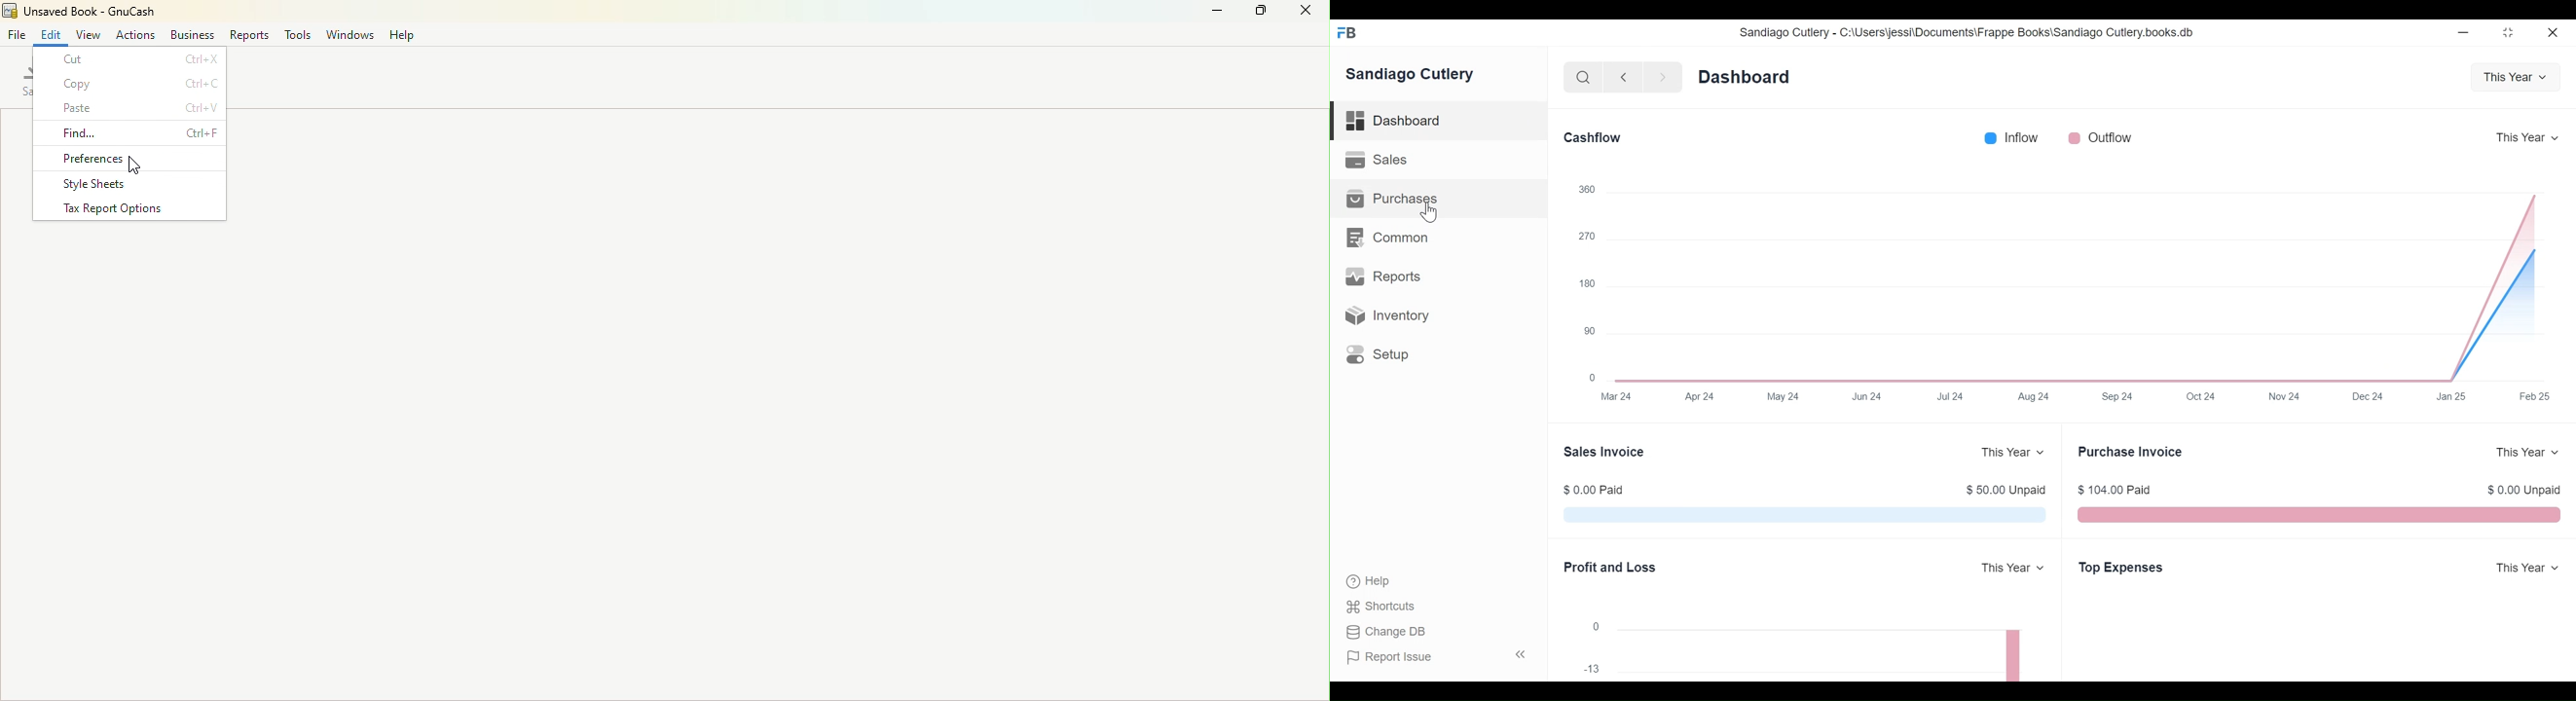  What do you see at coordinates (1700, 397) in the screenshot?
I see `Apr 24` at bounding box center [1700, 397].